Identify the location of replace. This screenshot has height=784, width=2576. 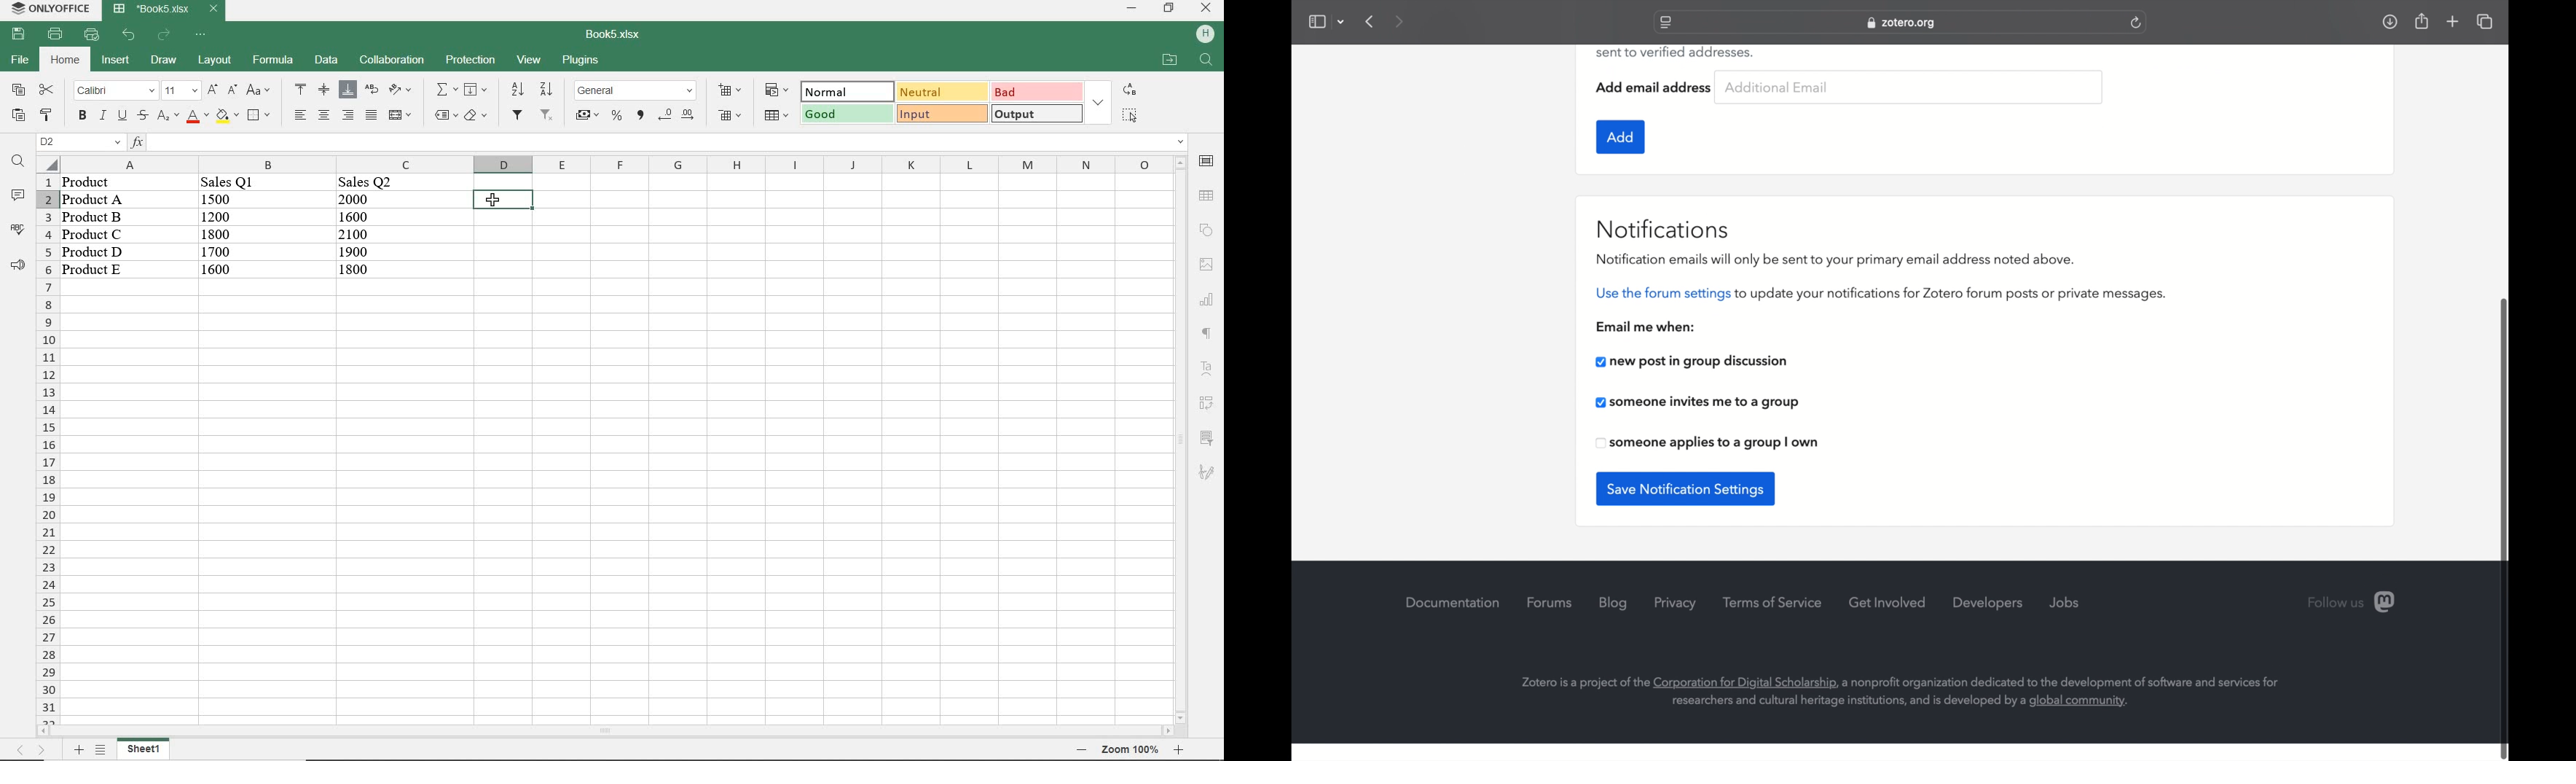
(1131, 91).